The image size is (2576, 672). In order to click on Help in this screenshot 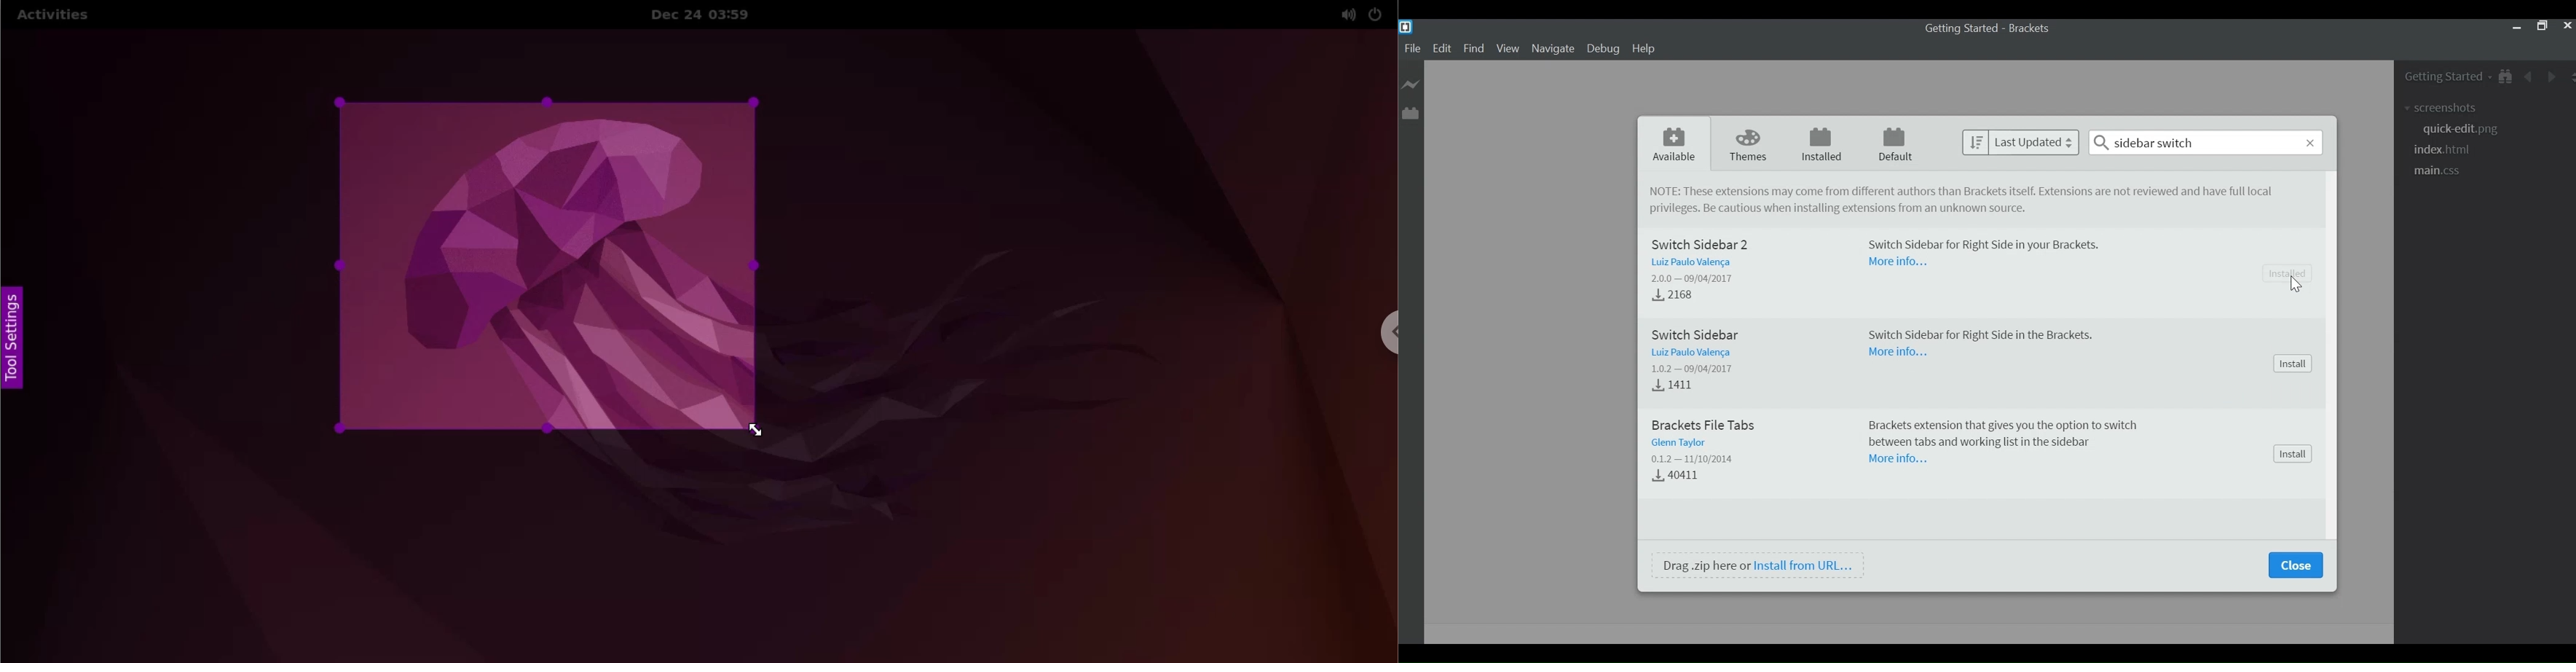, I will do `click(1644, 49)`.